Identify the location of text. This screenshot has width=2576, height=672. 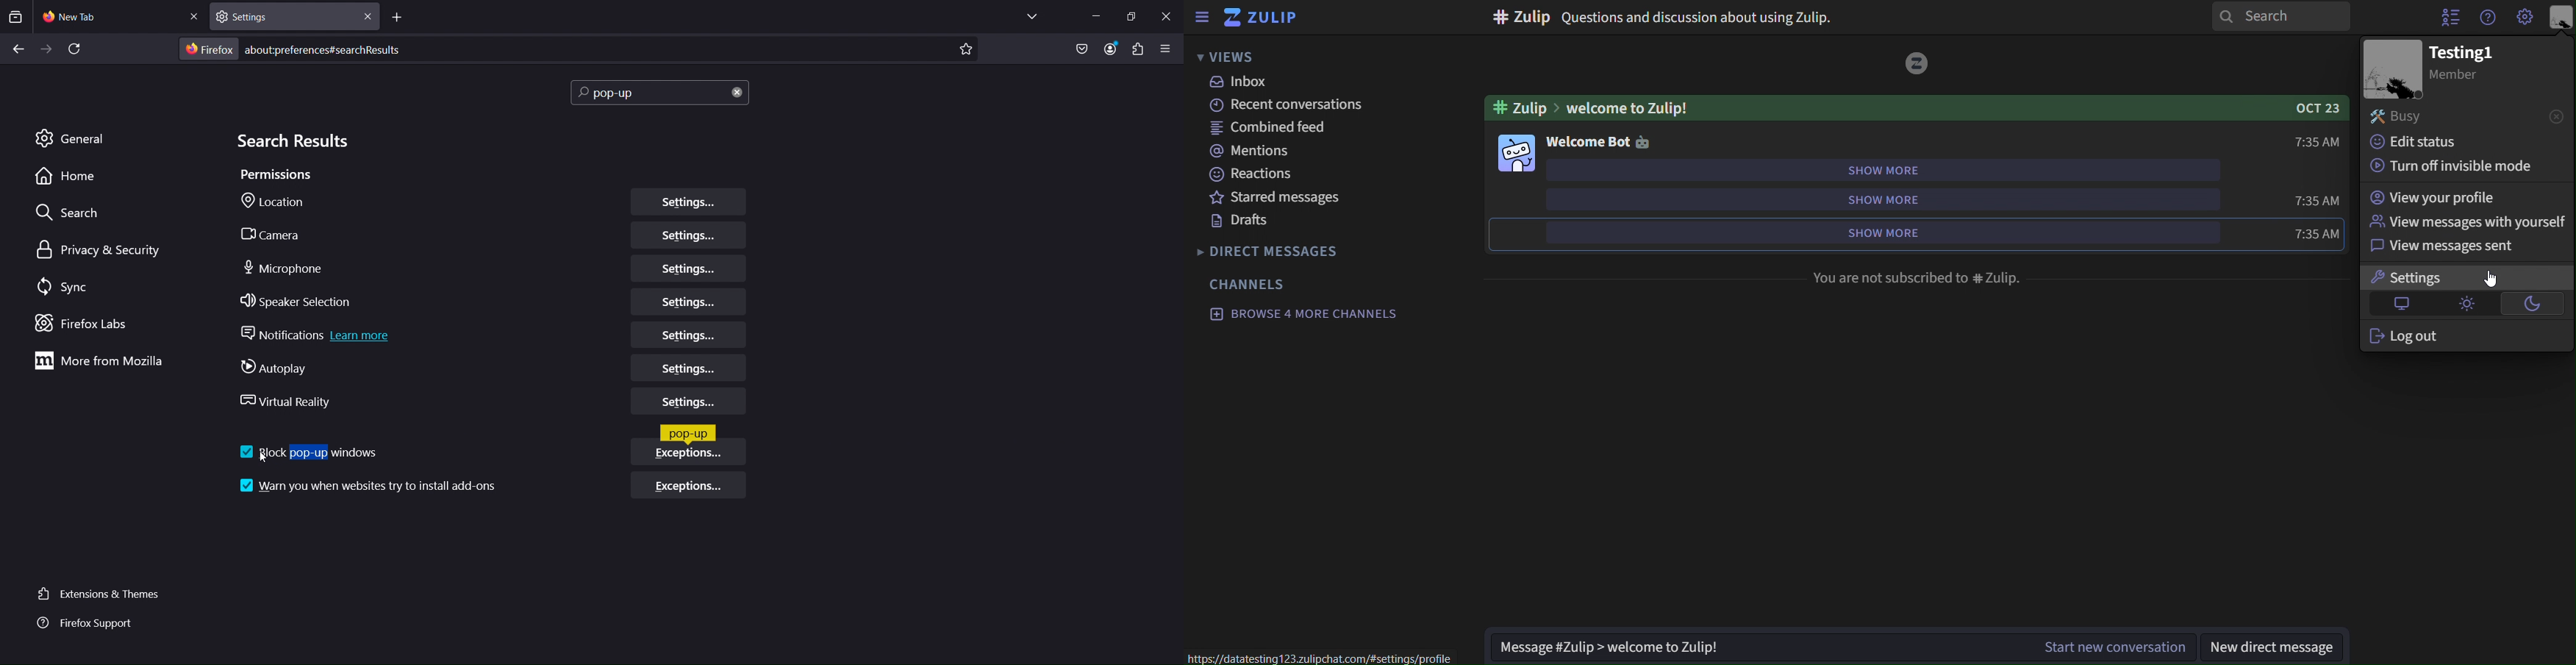
(2466, 63).